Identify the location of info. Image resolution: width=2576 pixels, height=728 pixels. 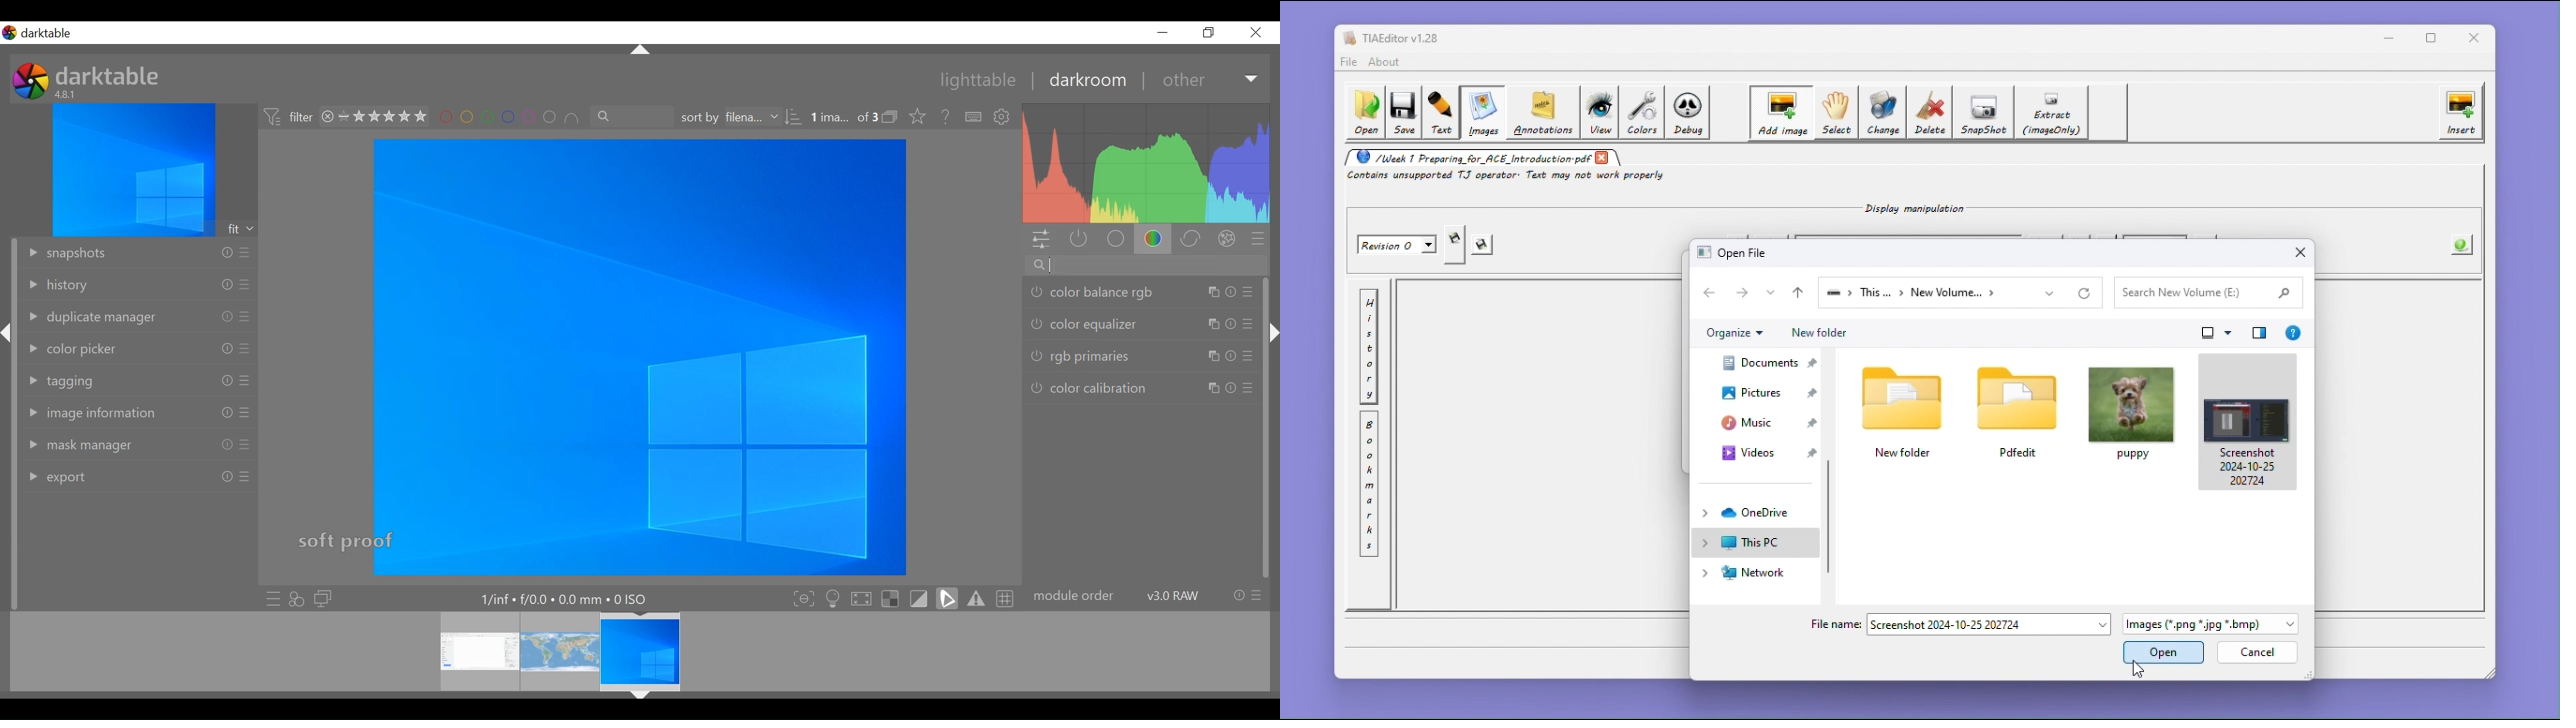
(1229, 357).